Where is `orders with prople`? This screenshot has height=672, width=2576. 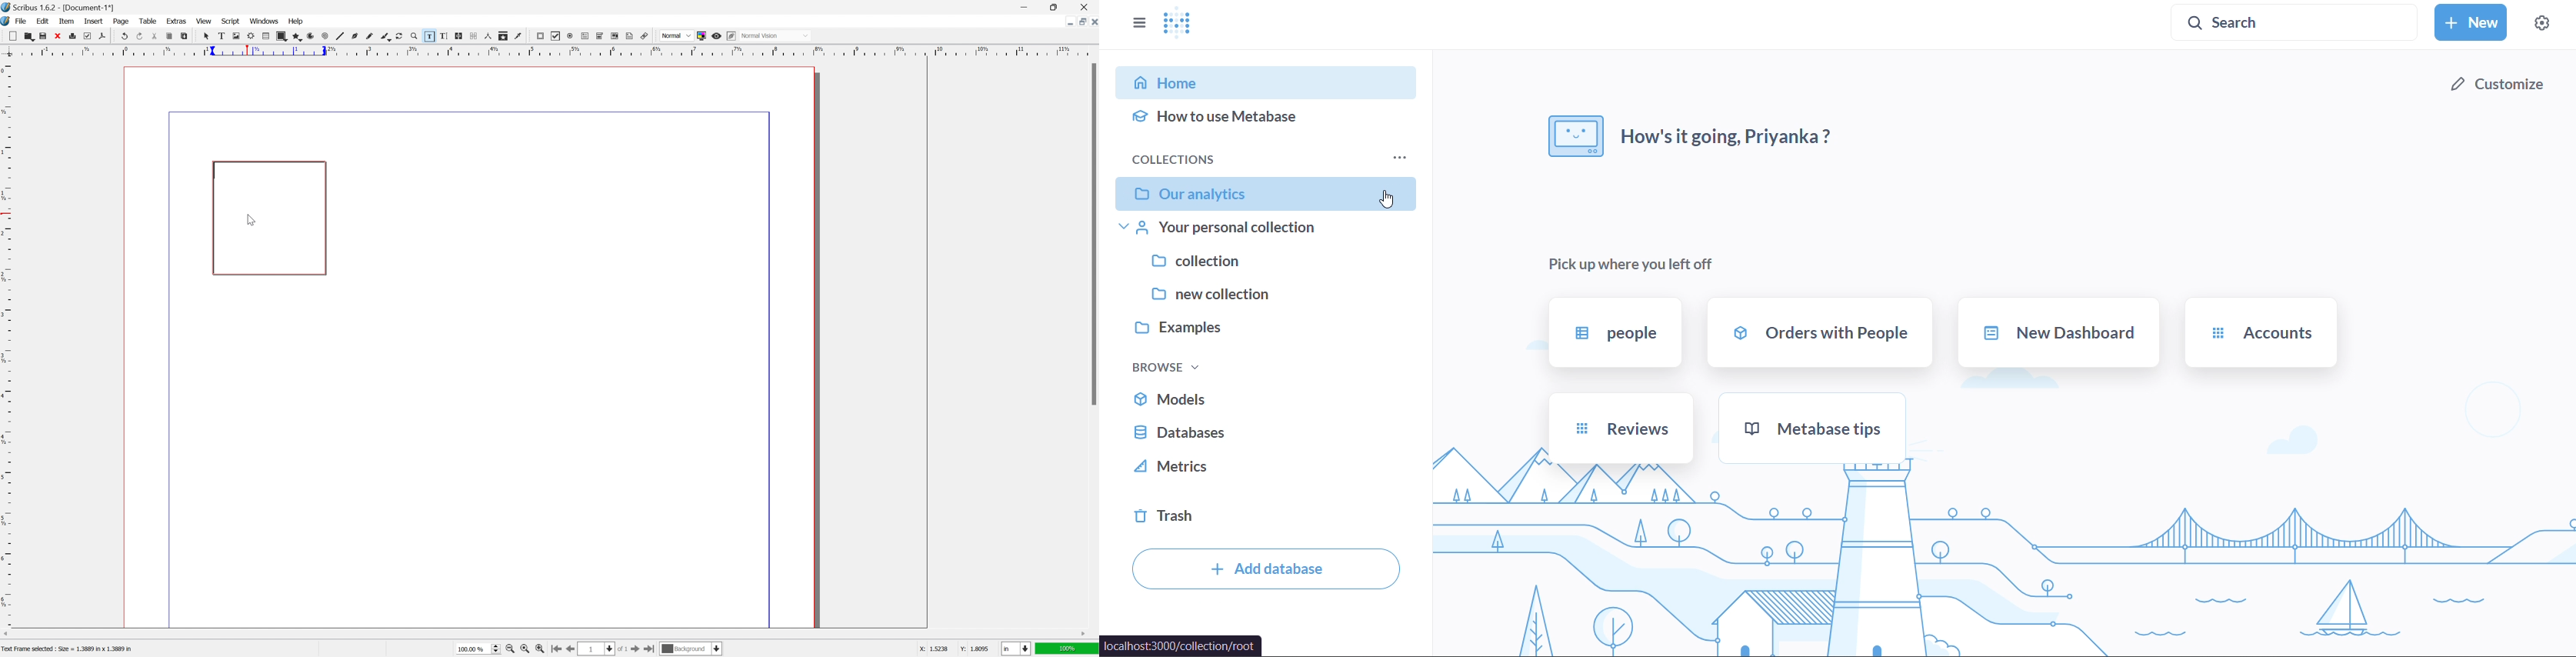
orders with prople is located at coordinates (1821, 333).